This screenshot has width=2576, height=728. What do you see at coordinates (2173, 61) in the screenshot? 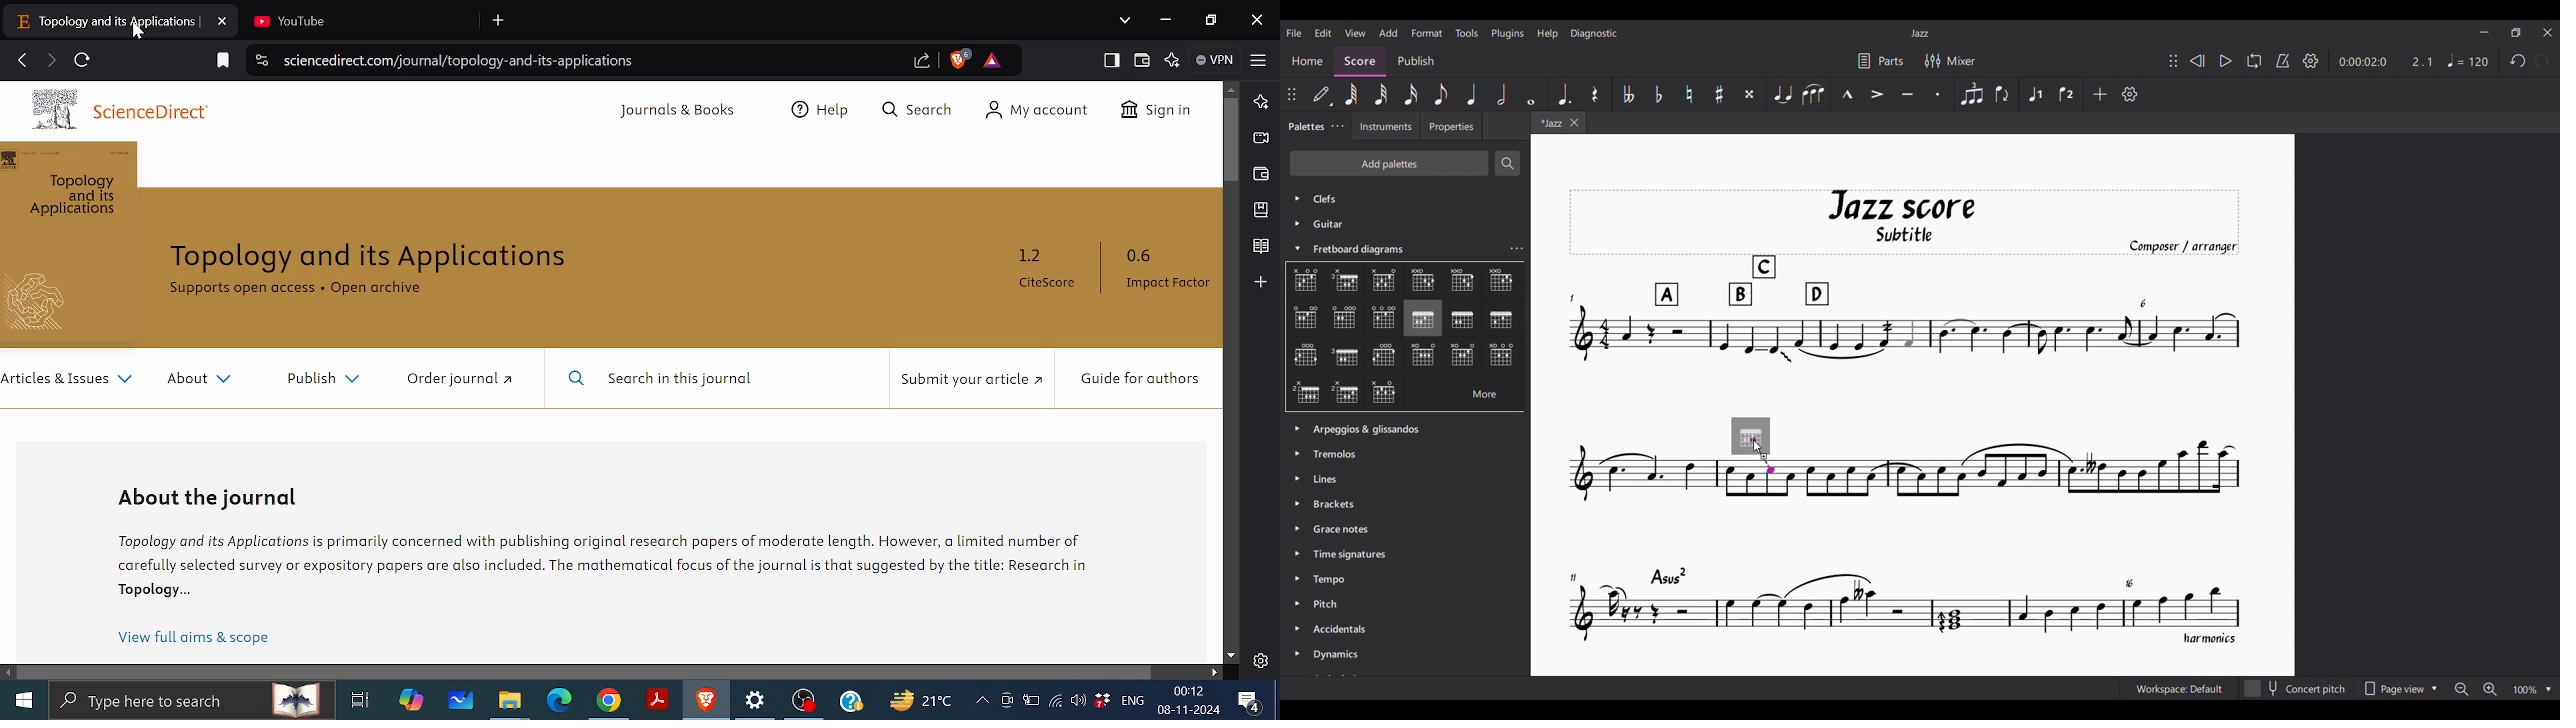
I see `Change position` at bounding box center [2173, 61].